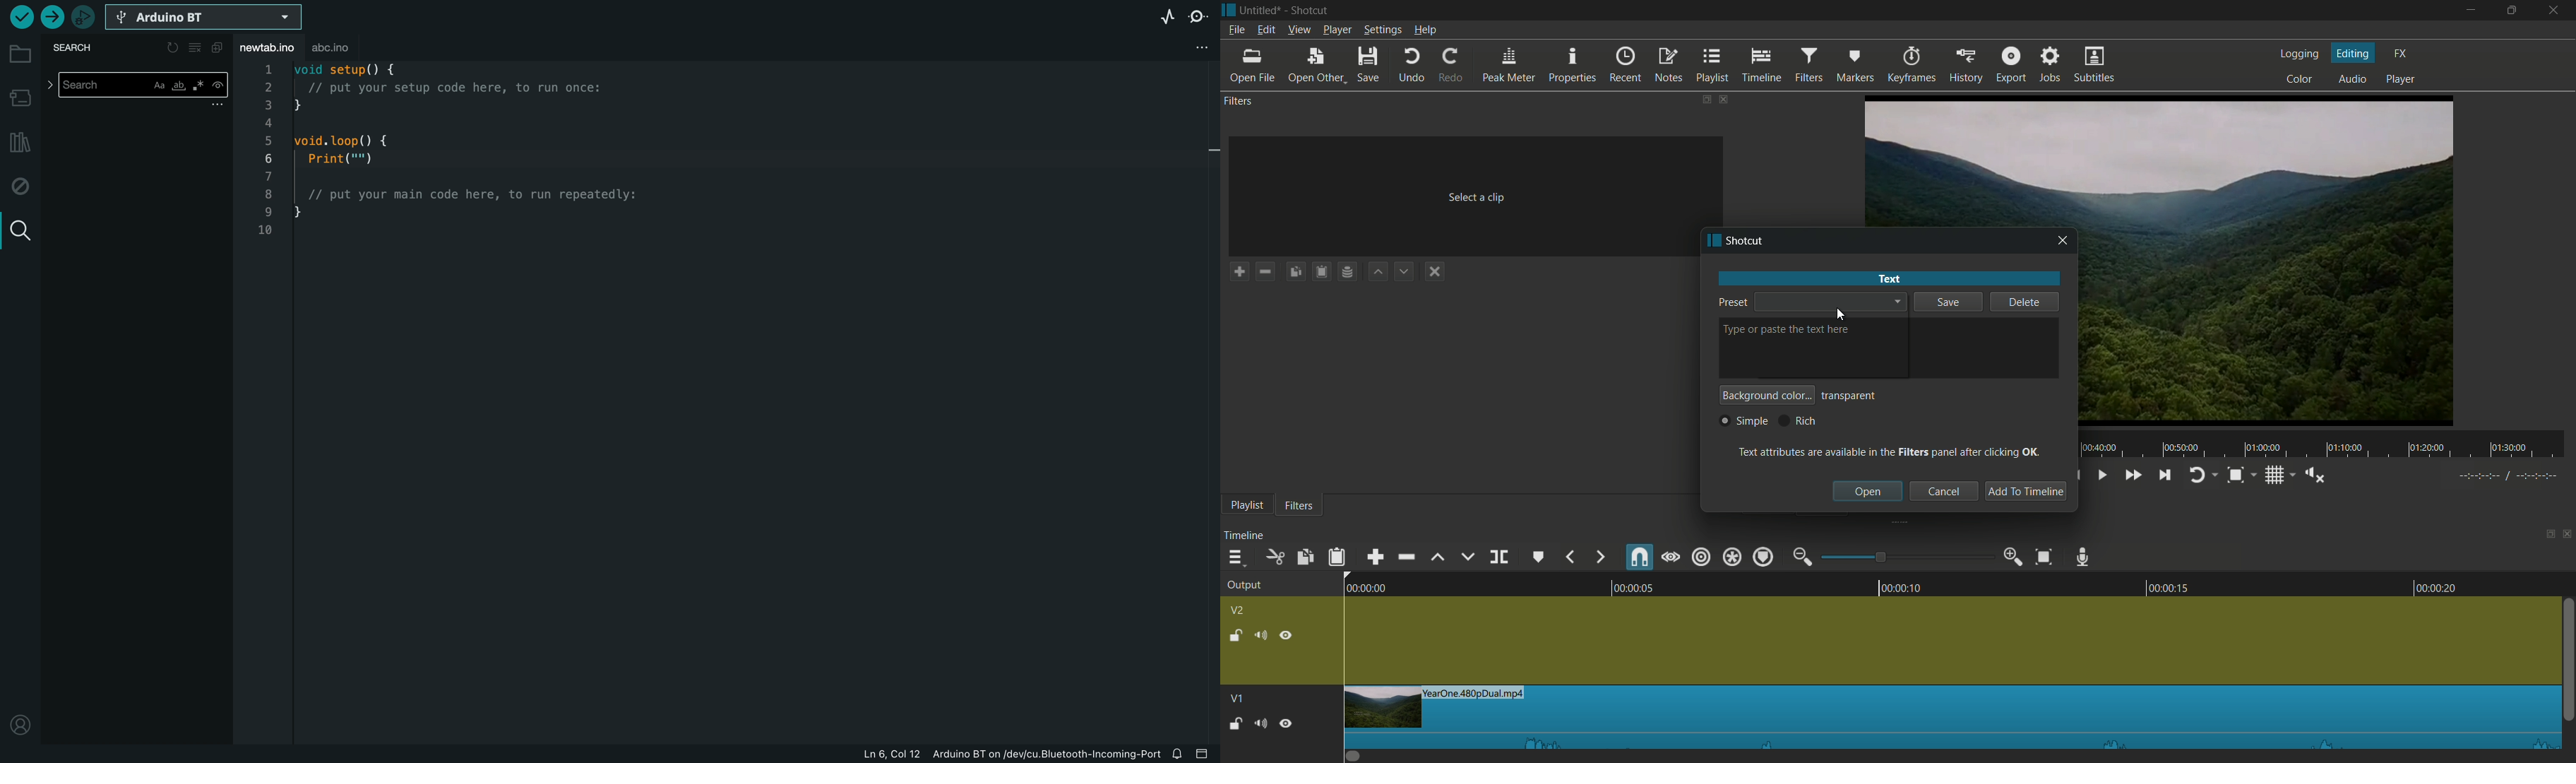 The image size is (2576, 784). What do you see at coordinates (1670, 64) in the screenshot?
I see `notes` at bounding box center [1670, 64].